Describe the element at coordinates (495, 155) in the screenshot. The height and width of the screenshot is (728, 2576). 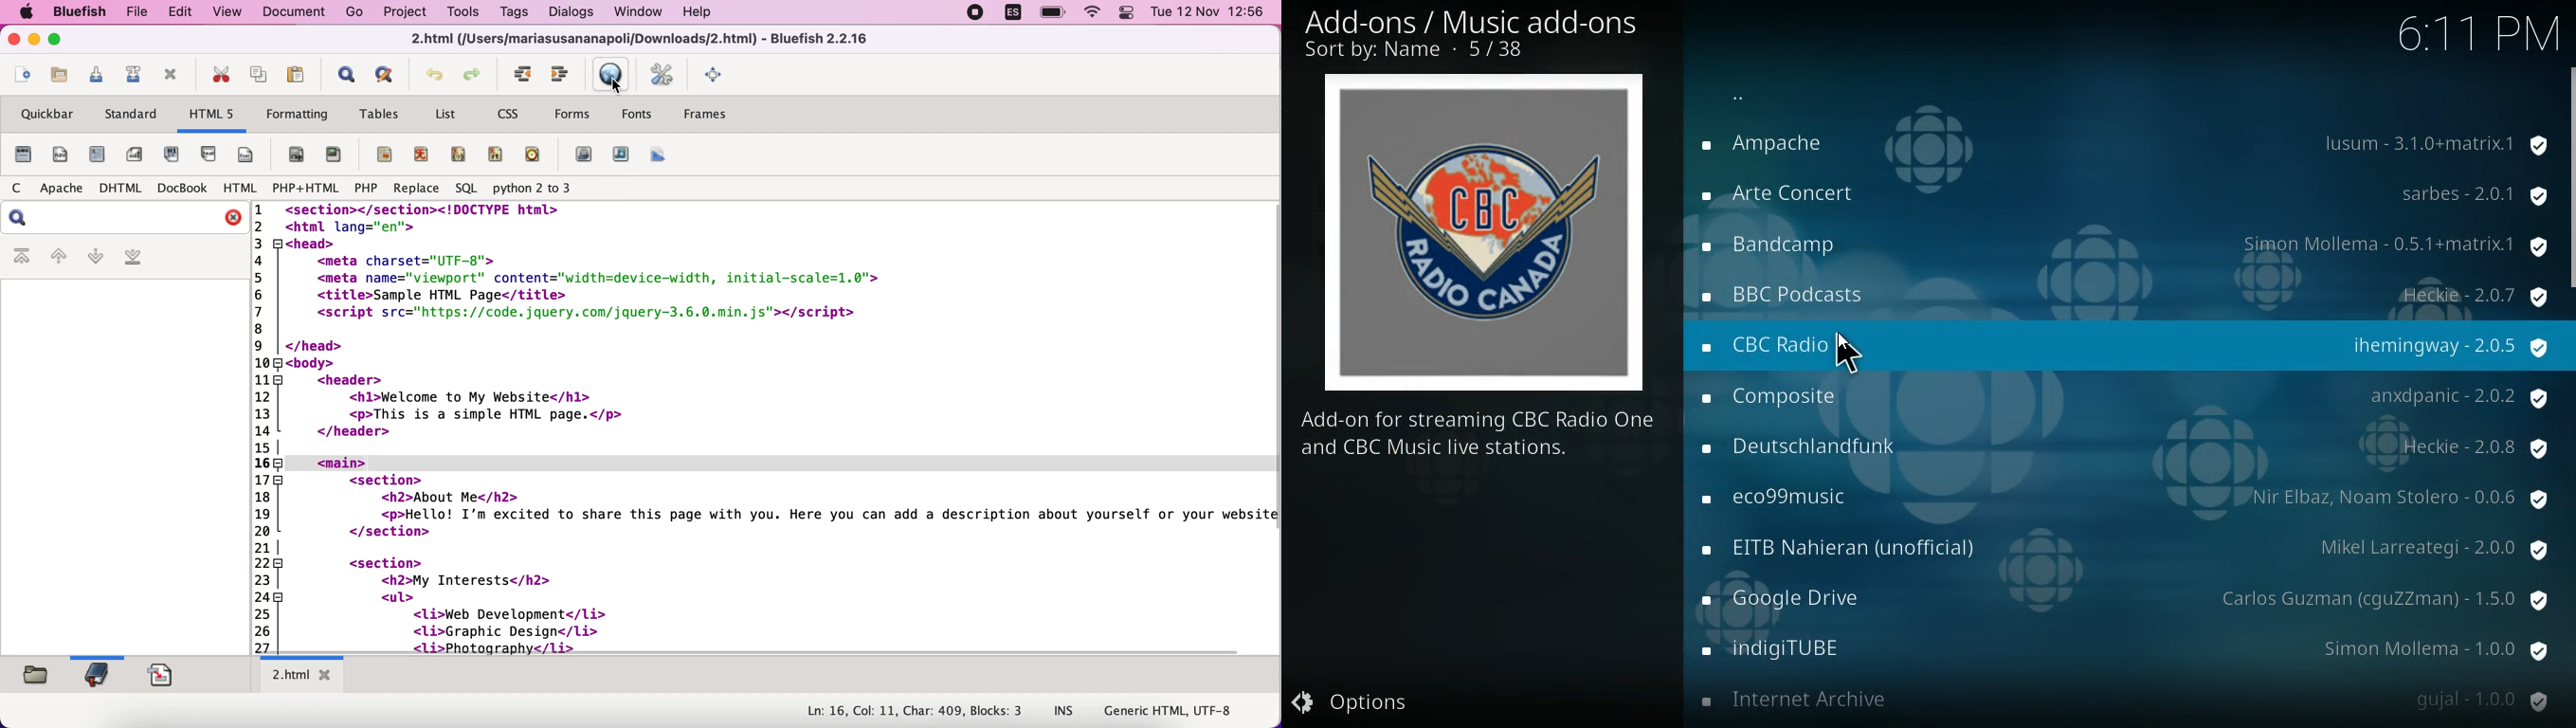
I see `html comment` at that location.